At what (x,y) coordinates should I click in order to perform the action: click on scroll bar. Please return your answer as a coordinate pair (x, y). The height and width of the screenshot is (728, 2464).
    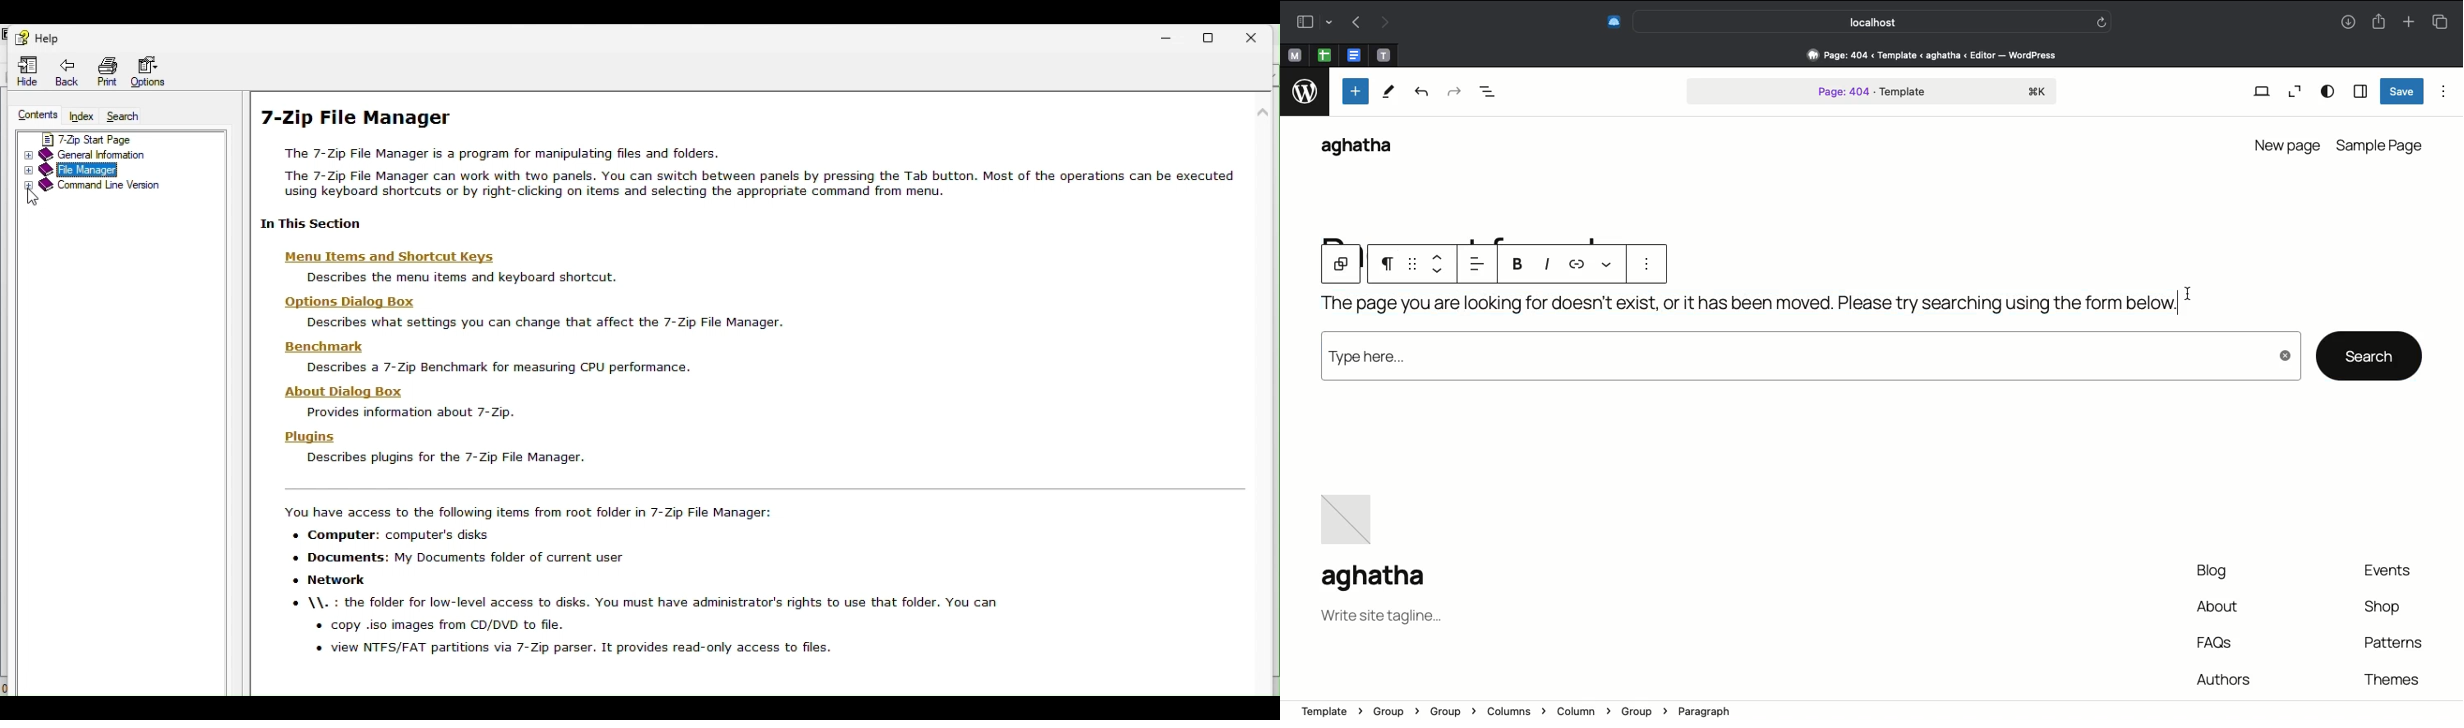
    Looking at the image, I should click on (1267, 321).